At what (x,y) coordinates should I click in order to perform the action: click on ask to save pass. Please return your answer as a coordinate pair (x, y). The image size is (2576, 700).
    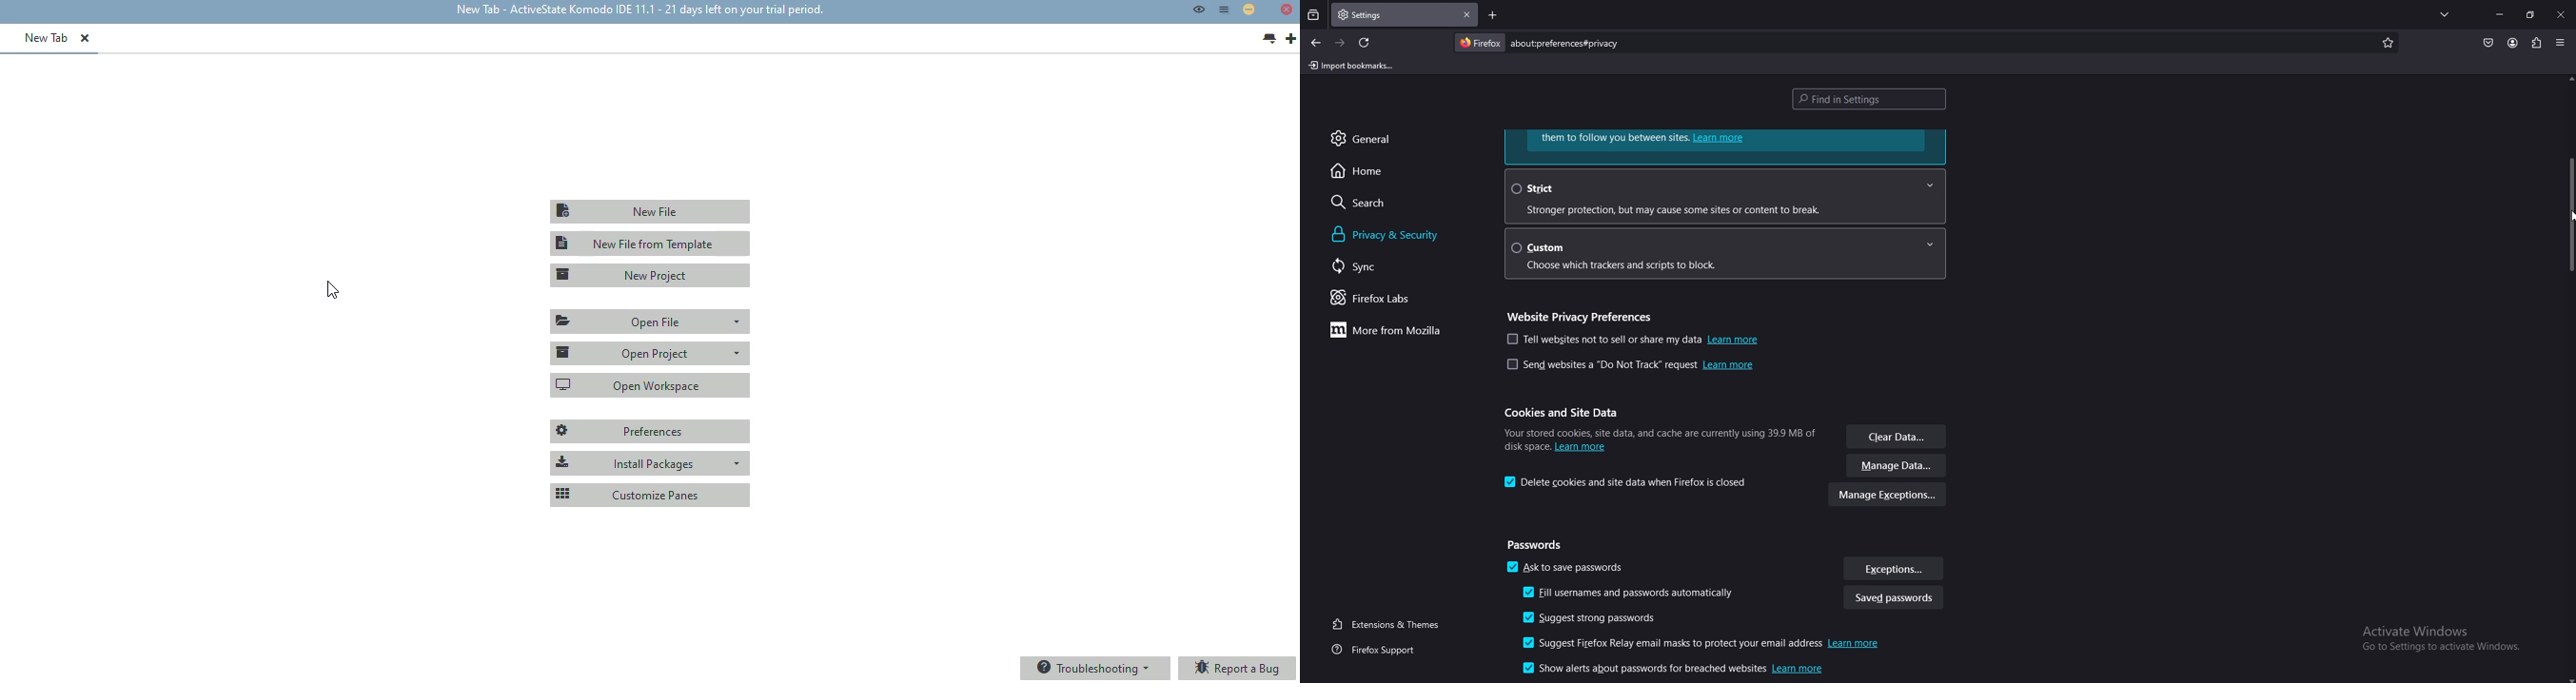
    Looking at the image, I should click on (1567, 569).